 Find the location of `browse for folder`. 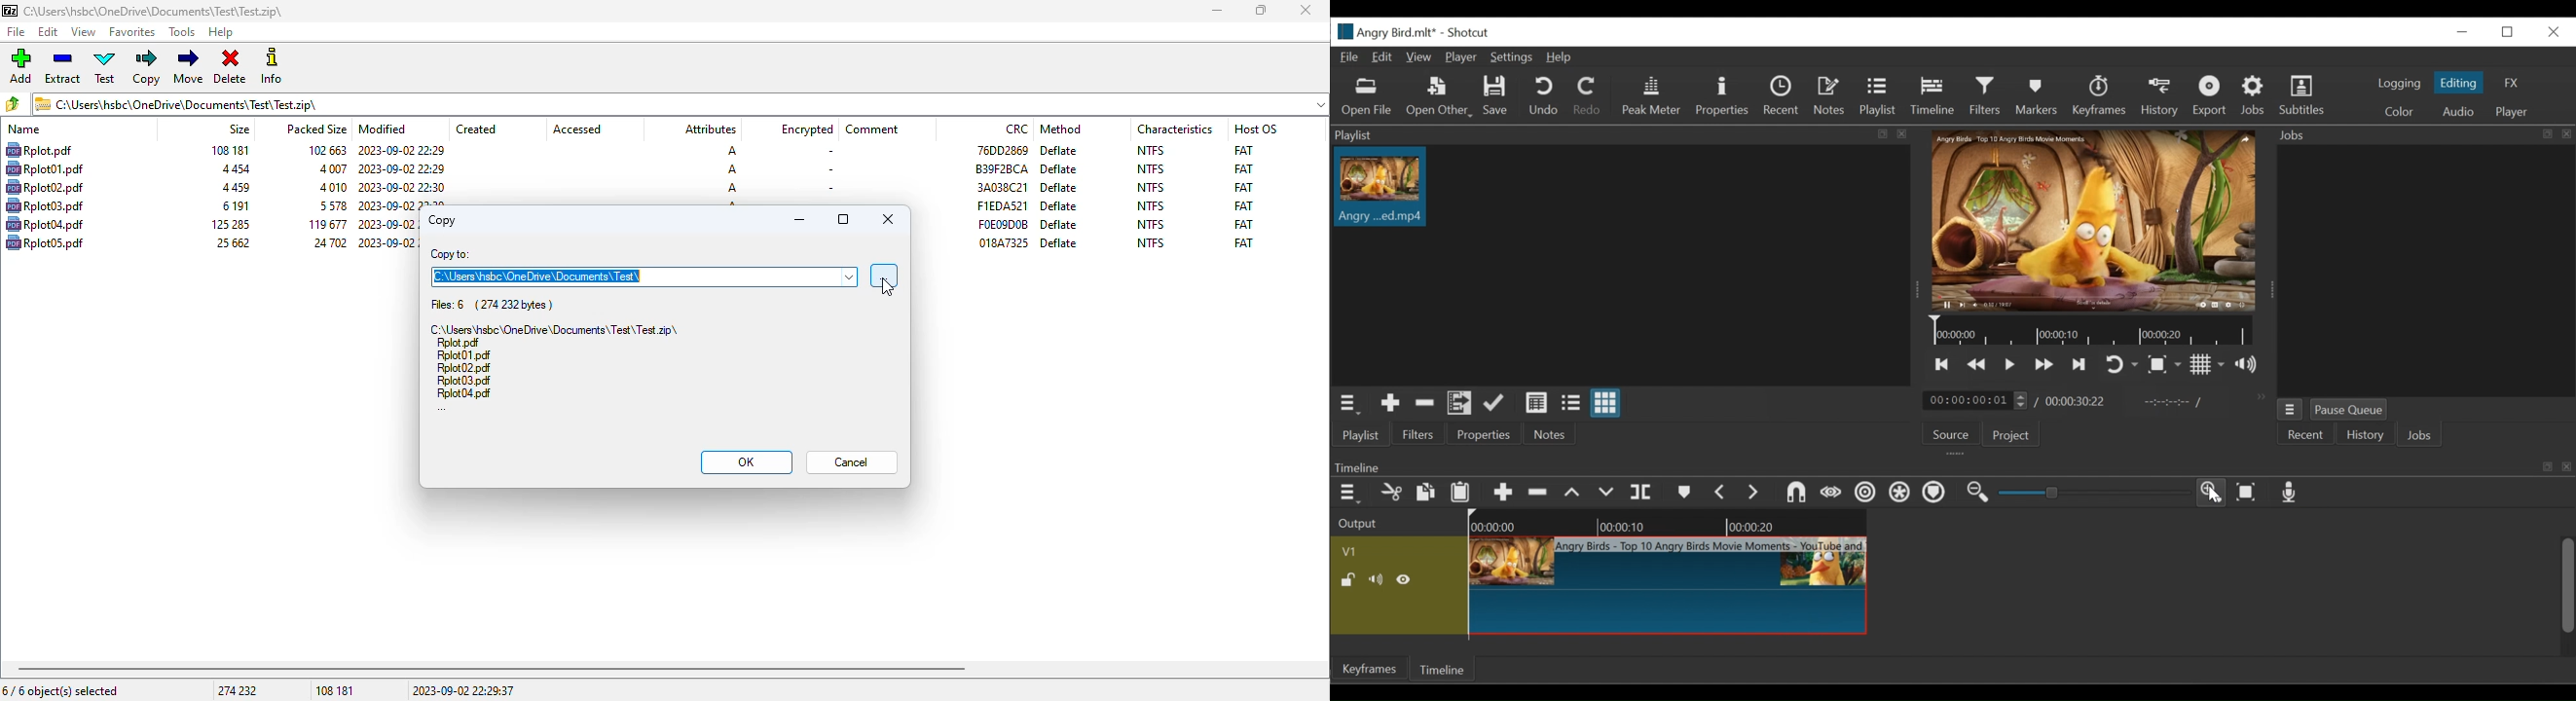

browse for folder is located at coordinates (884, 275).